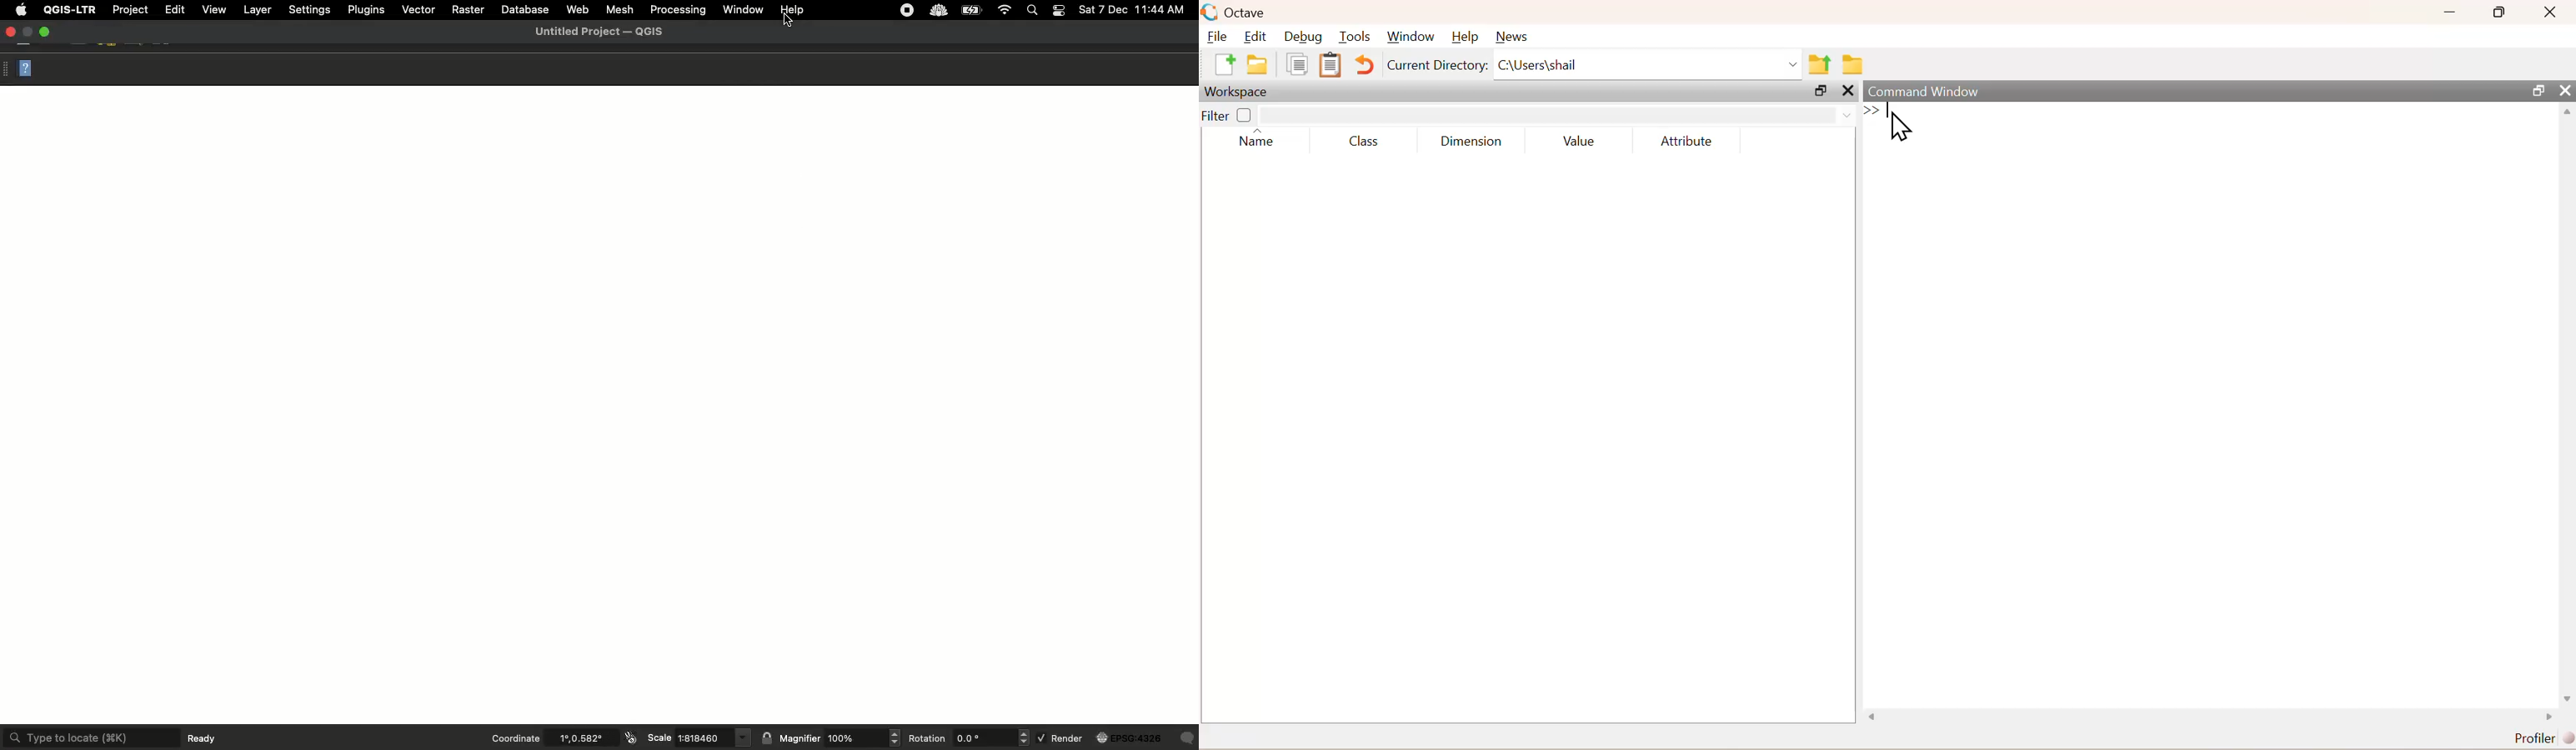 This screenshot has width=2576, height=756. I want to click on Copy, so click(1297, 69).